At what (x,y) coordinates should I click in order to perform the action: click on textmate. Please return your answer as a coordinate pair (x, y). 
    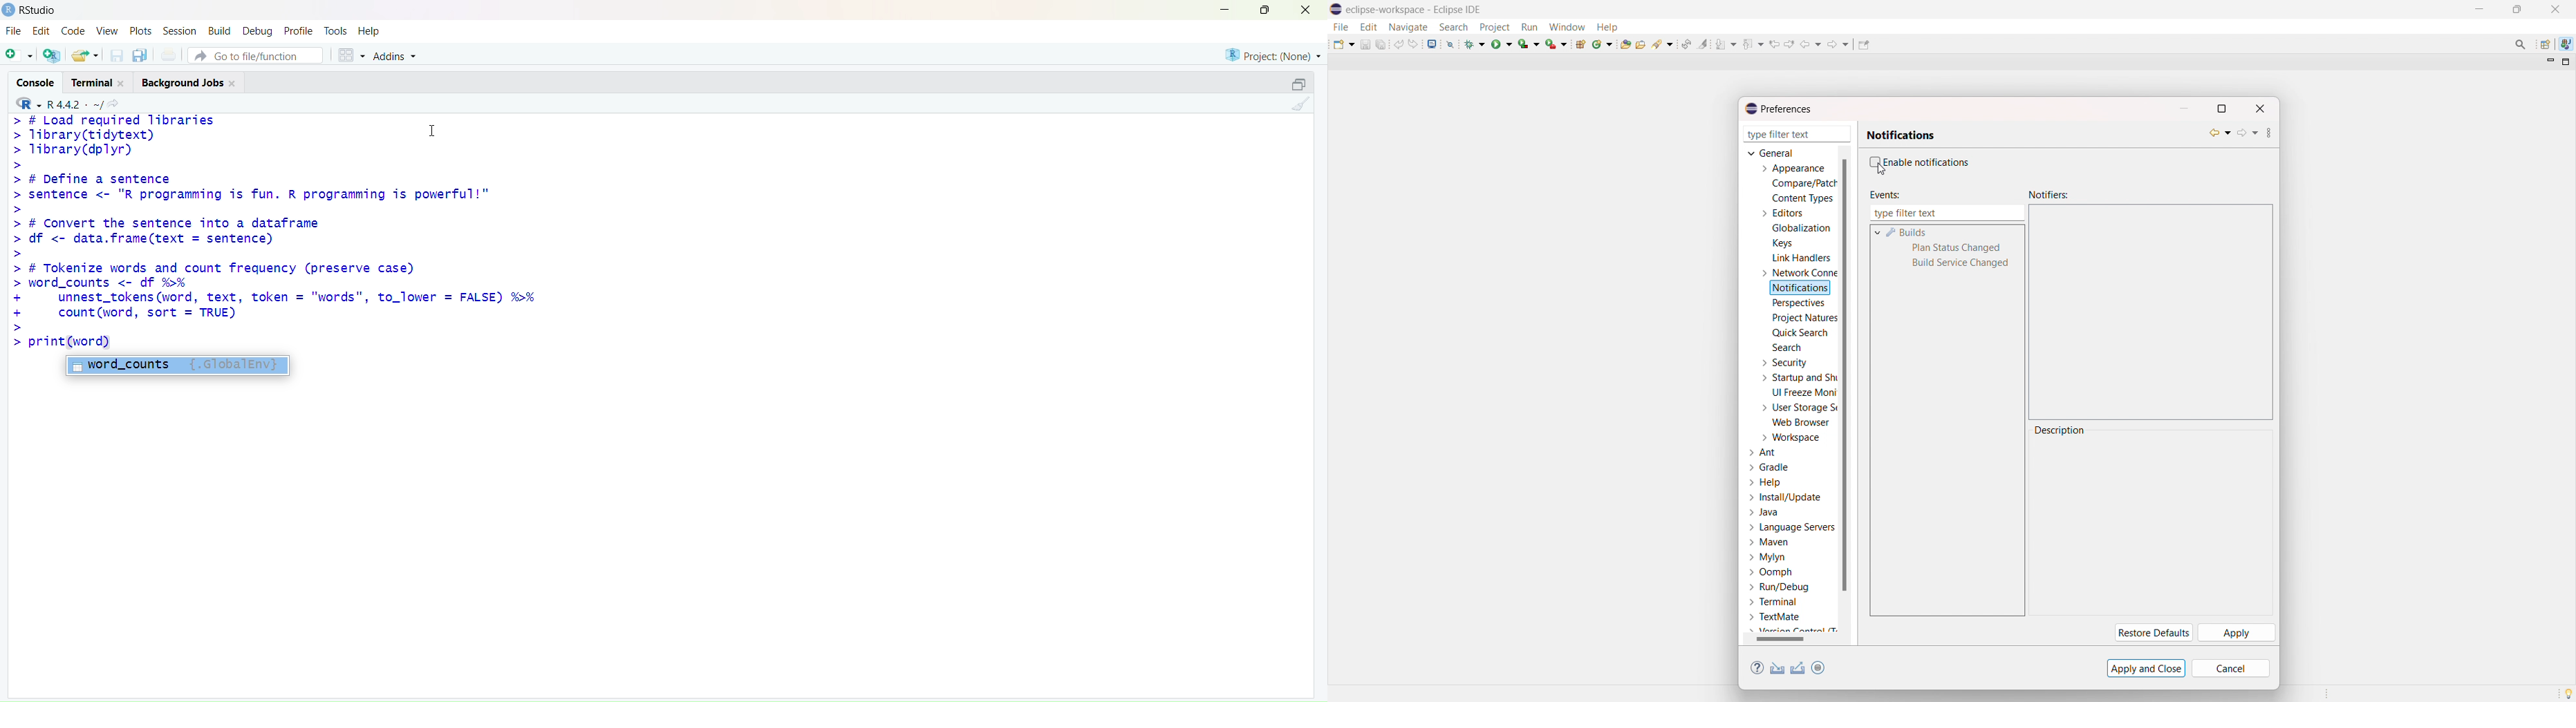
    Looking at the image, I should click on (1776, 616).